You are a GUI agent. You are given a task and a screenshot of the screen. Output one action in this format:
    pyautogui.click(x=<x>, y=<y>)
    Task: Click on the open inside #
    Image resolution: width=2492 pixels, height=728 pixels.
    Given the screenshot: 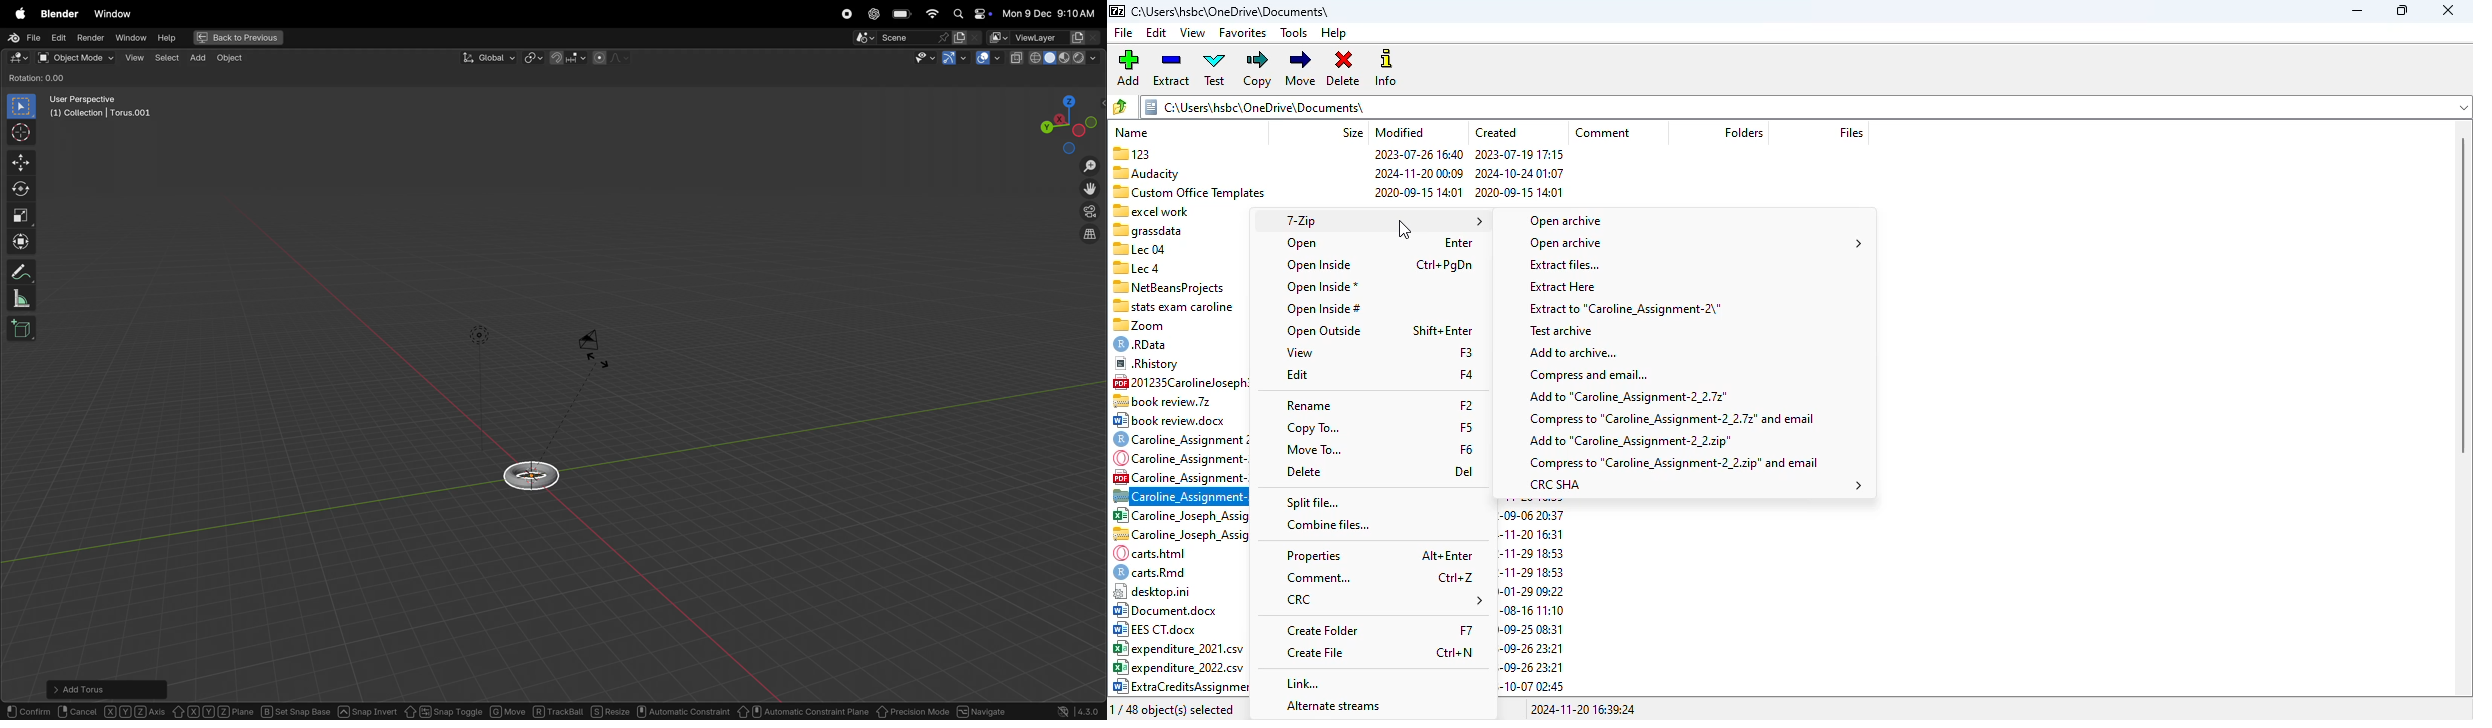 What is the action you would take?
    pyautogui.click(x=1323, y=310)
    